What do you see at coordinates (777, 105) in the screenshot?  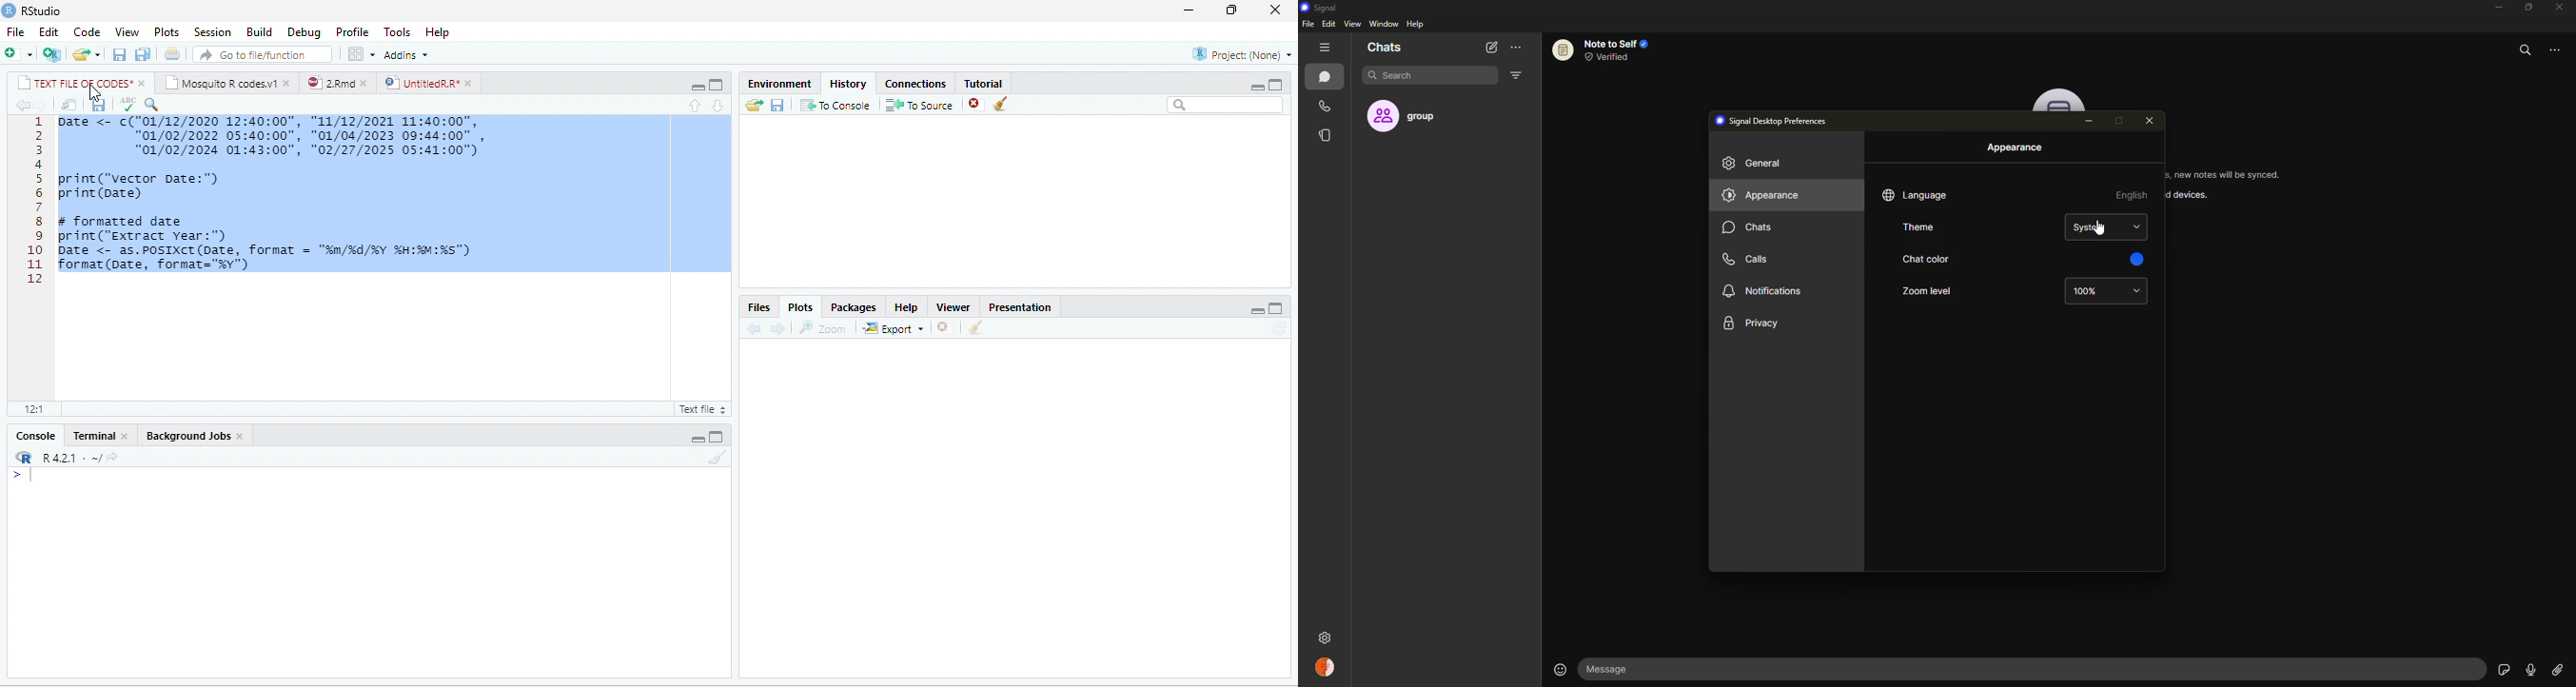 I see `save` at bounding box center [777, 105].